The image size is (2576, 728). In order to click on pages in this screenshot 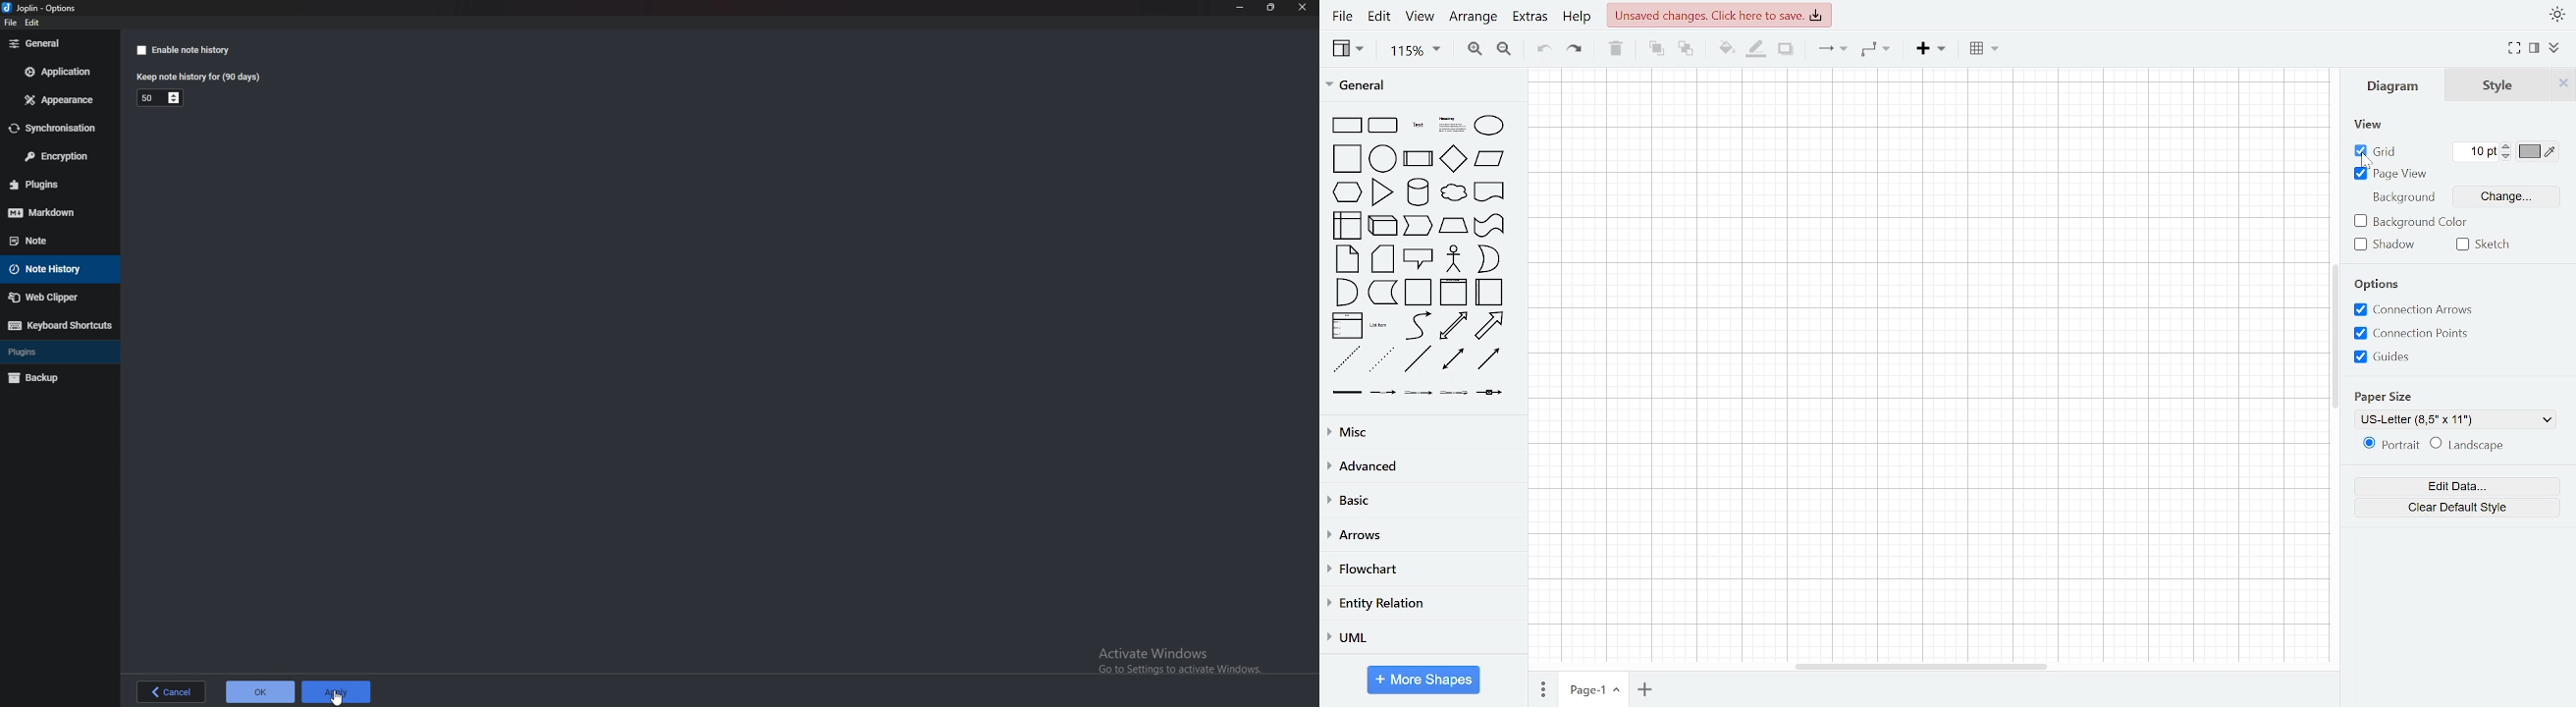, I will do `click(1541, 688)`.